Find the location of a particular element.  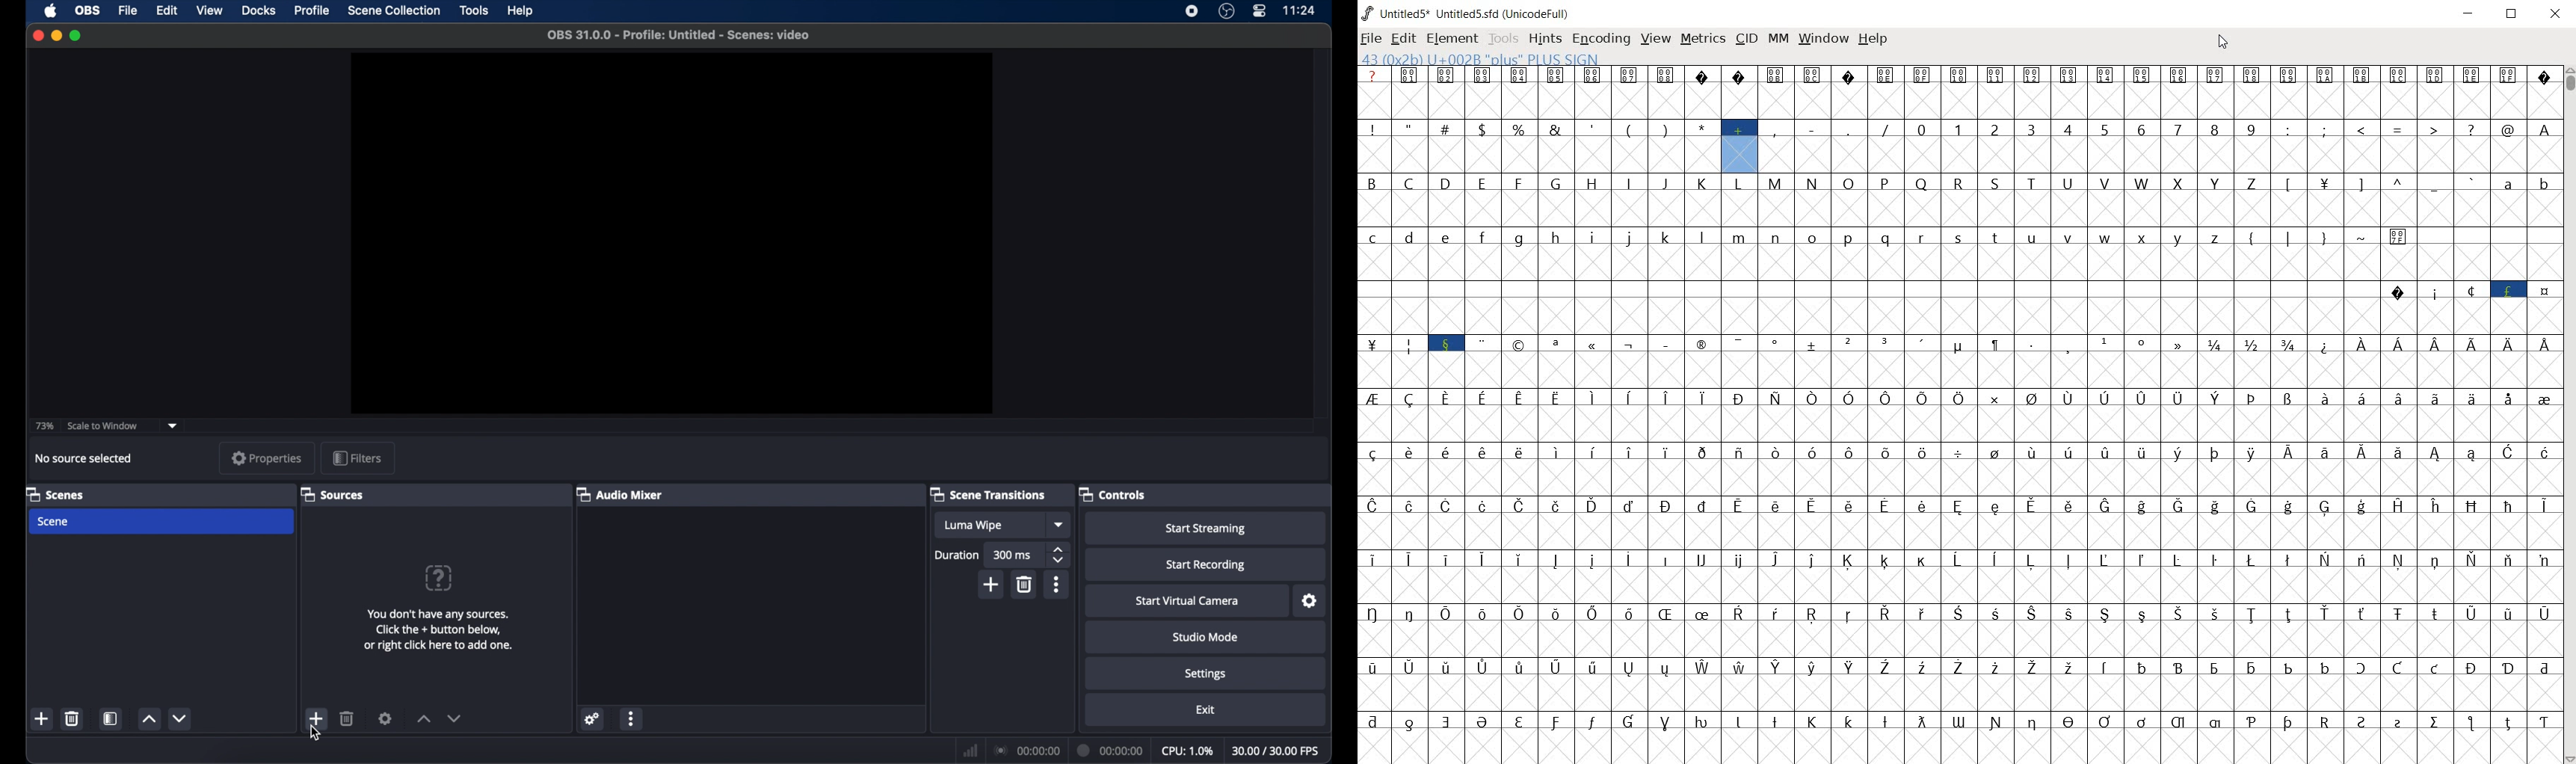

view is located at coordinates (211, 11).